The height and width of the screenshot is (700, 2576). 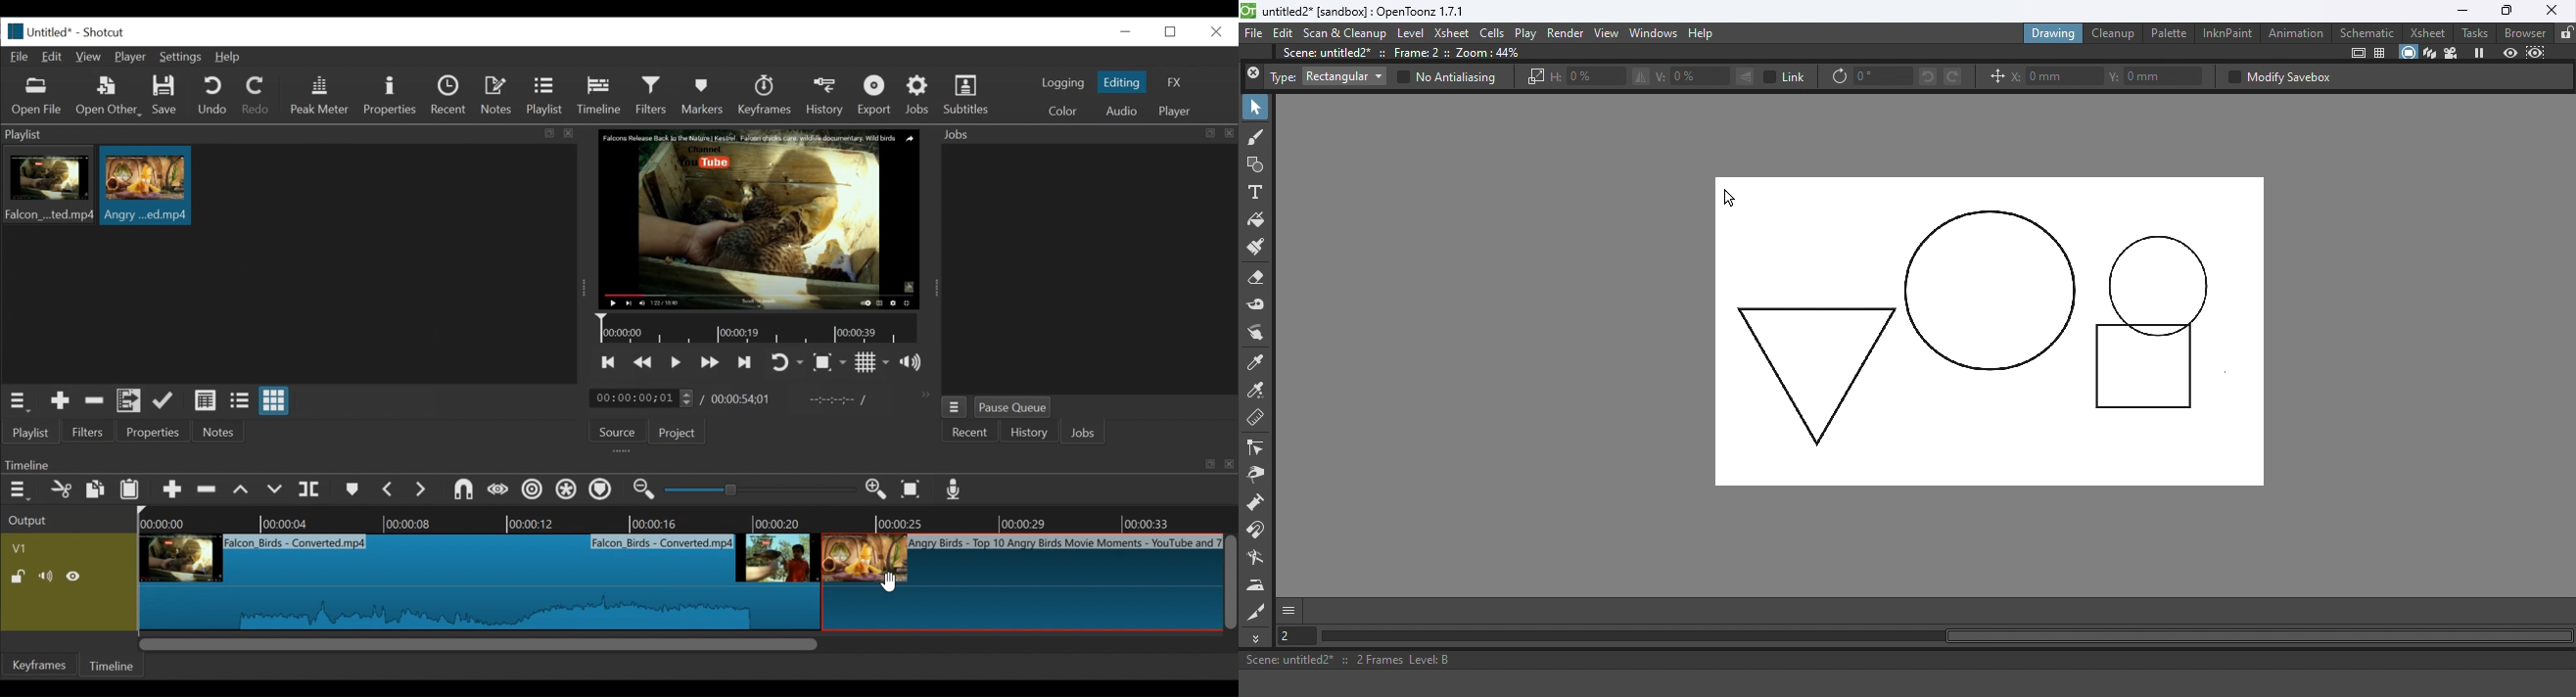 I want to click on GUI show/hide, so click(x=1290, y=611).